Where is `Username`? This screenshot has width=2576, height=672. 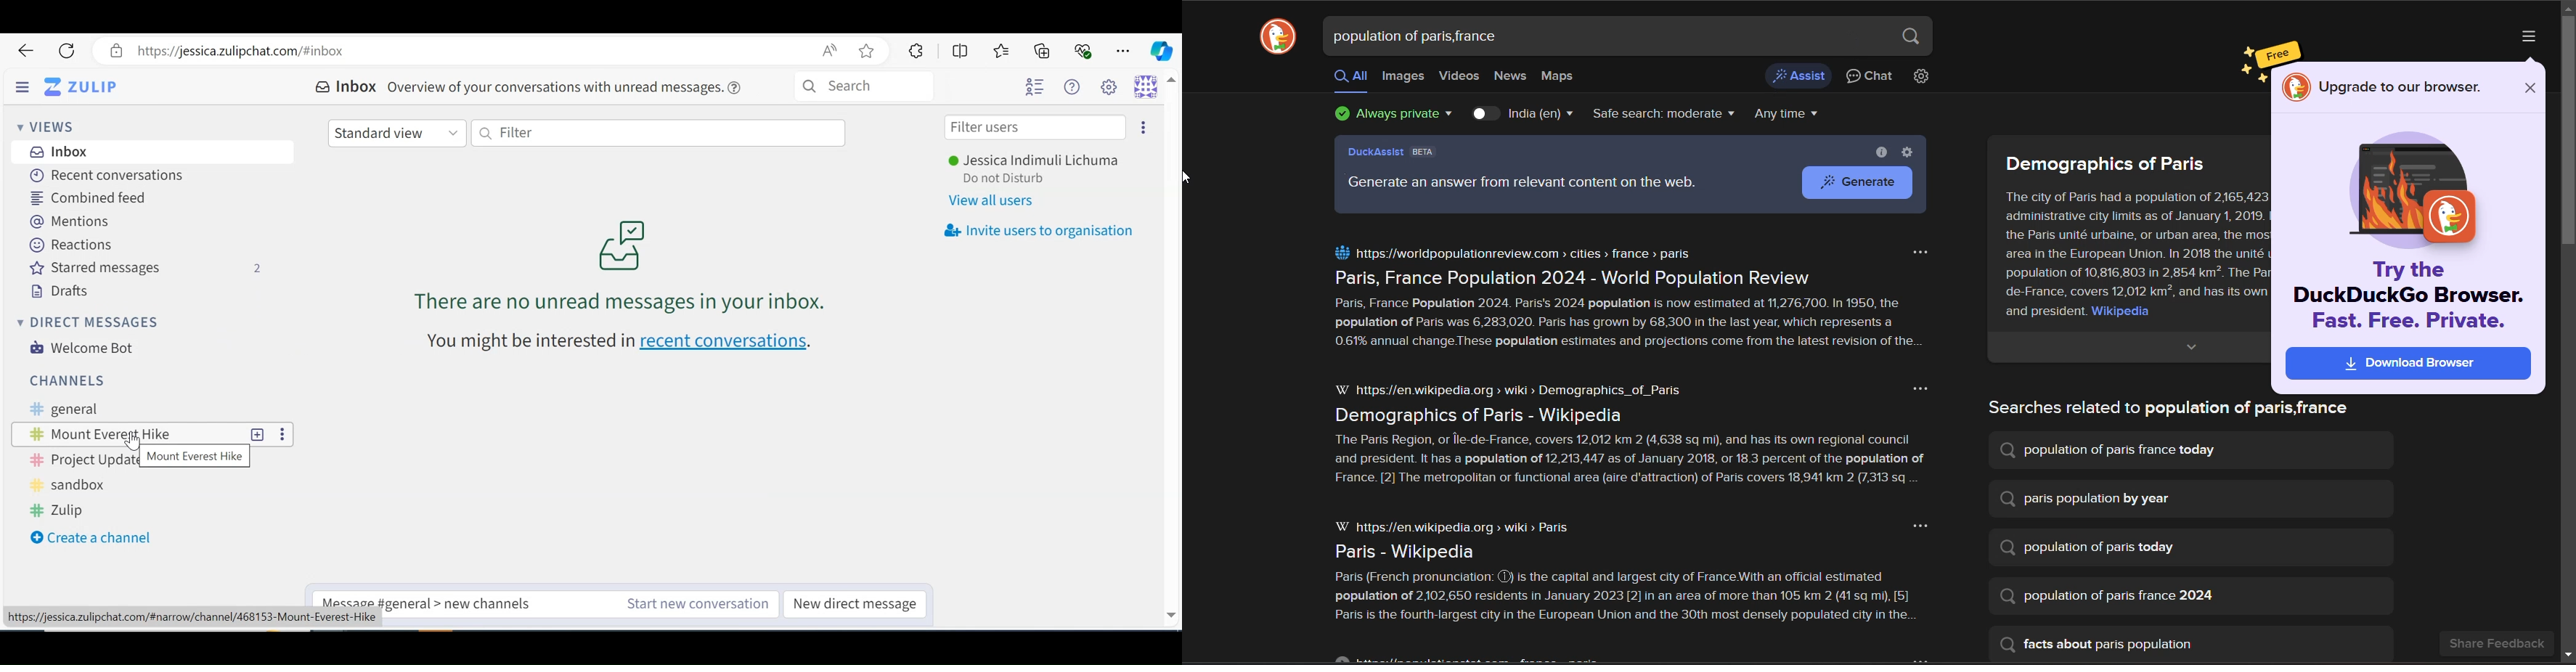 Username is located at coordinates (1040, 161).